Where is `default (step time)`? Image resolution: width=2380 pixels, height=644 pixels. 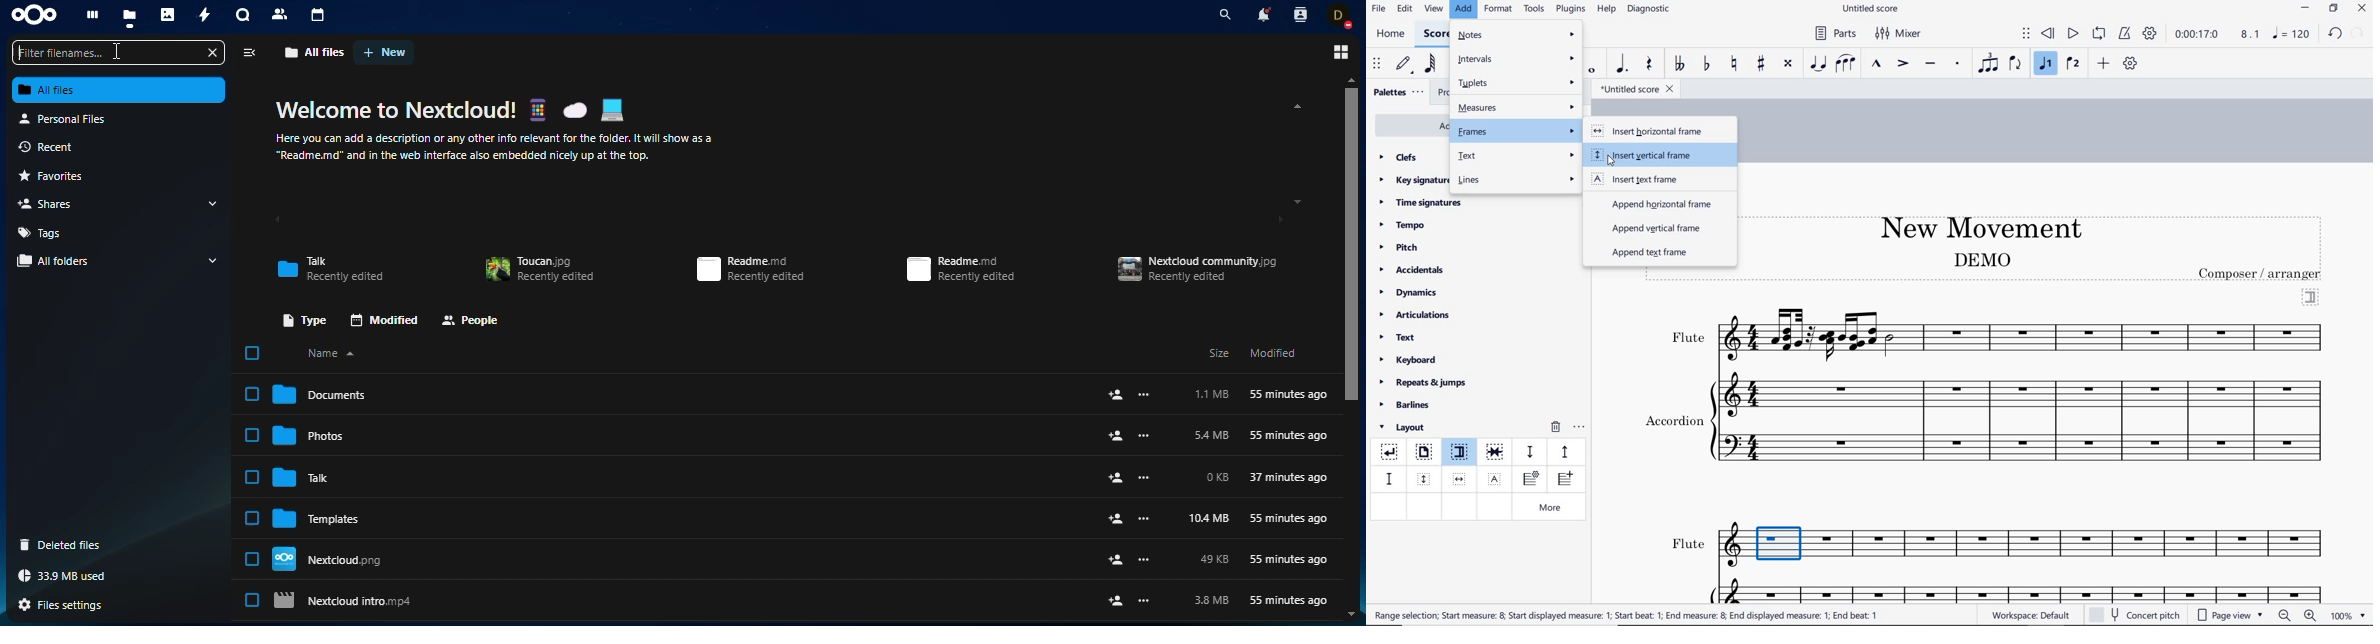 default (step time) is located at coordinates (1404, 64).